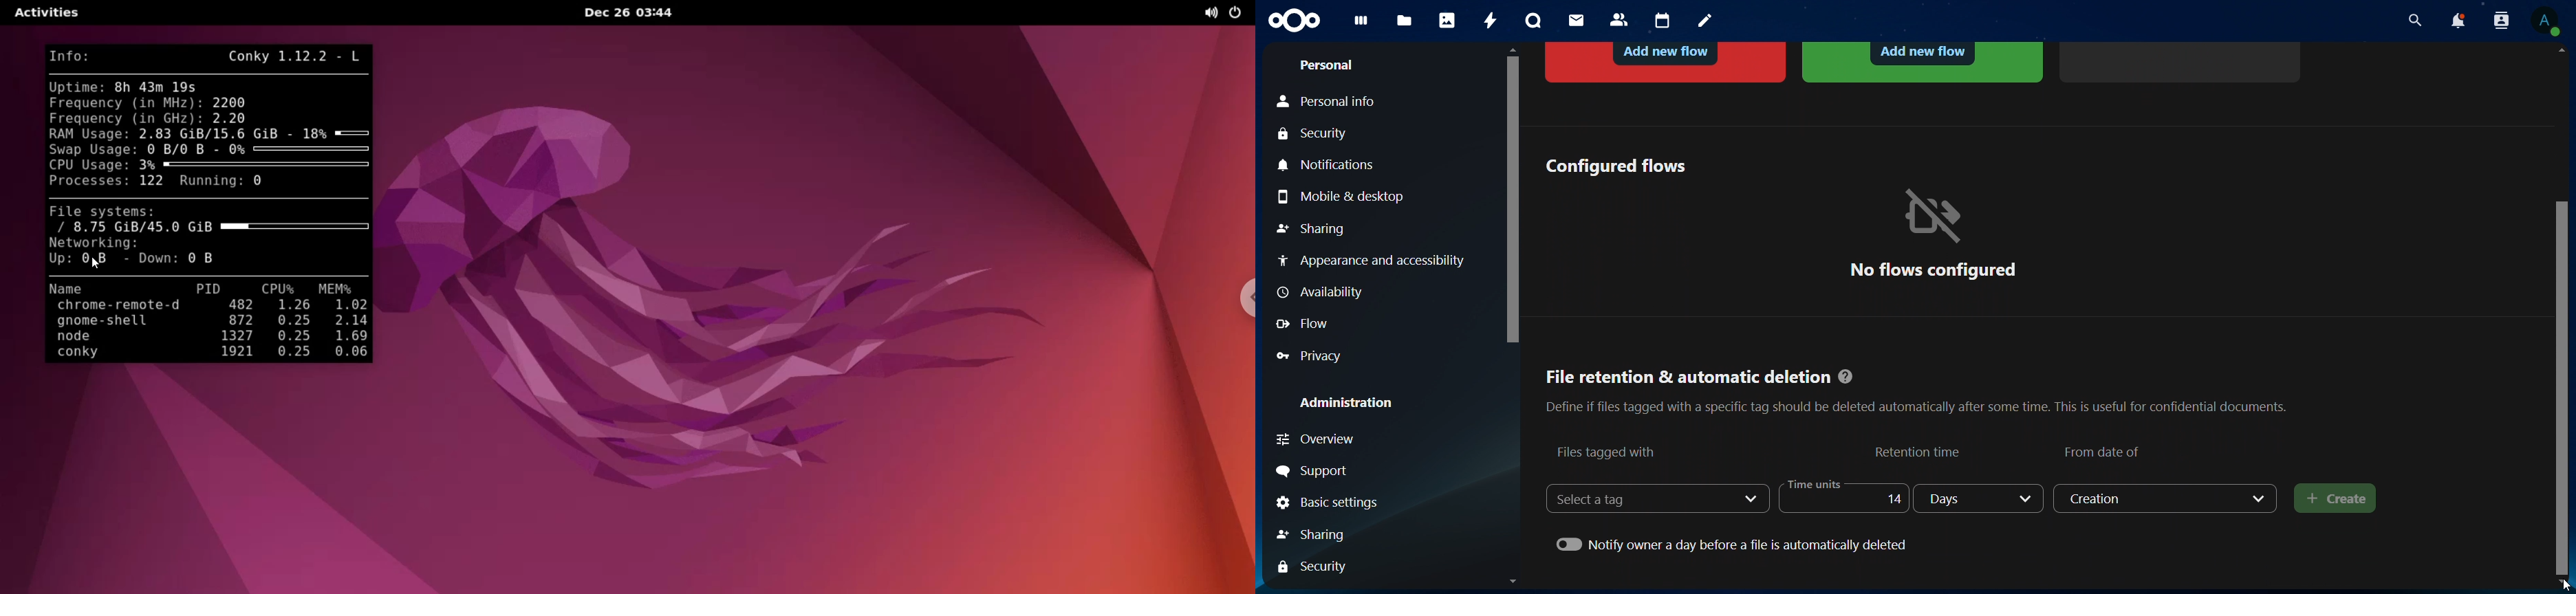 Image resolution: width=2576 pixels, height=616 pixels. Describe the element at coordinates (1370, 260) in the screenshot. I see `appearance and accessibility` at that location.